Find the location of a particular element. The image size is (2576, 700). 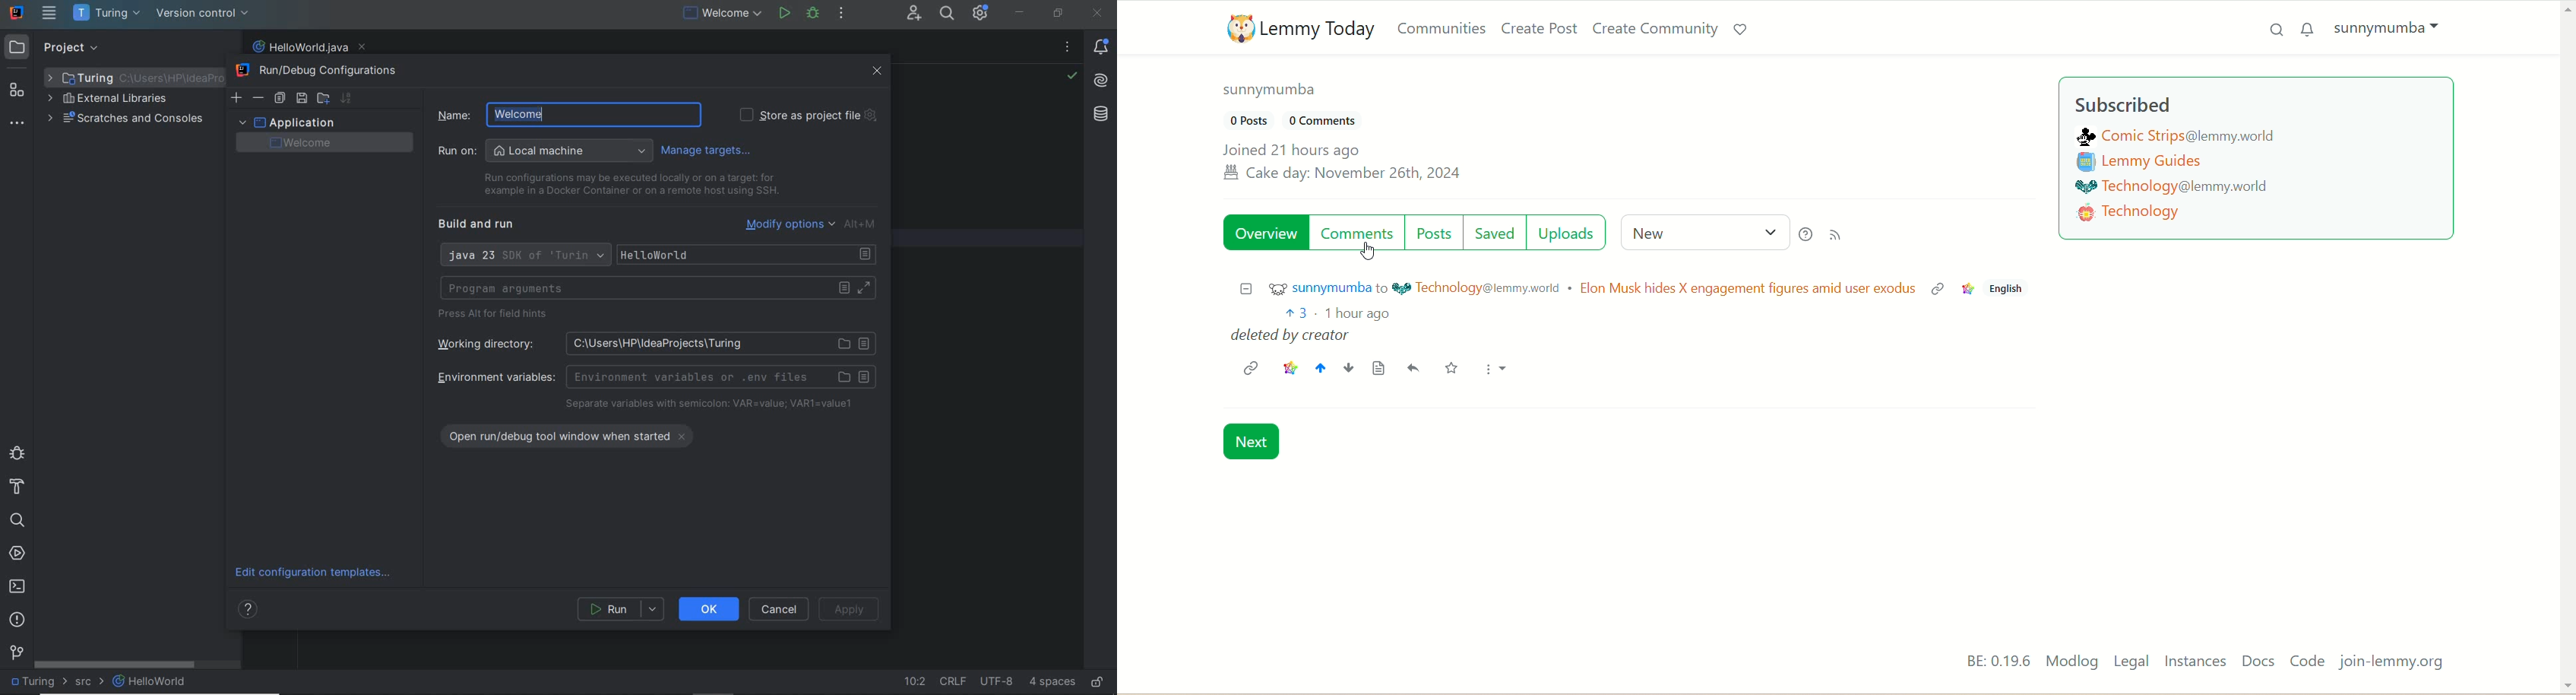

 is located at coordinates (1937, 291).